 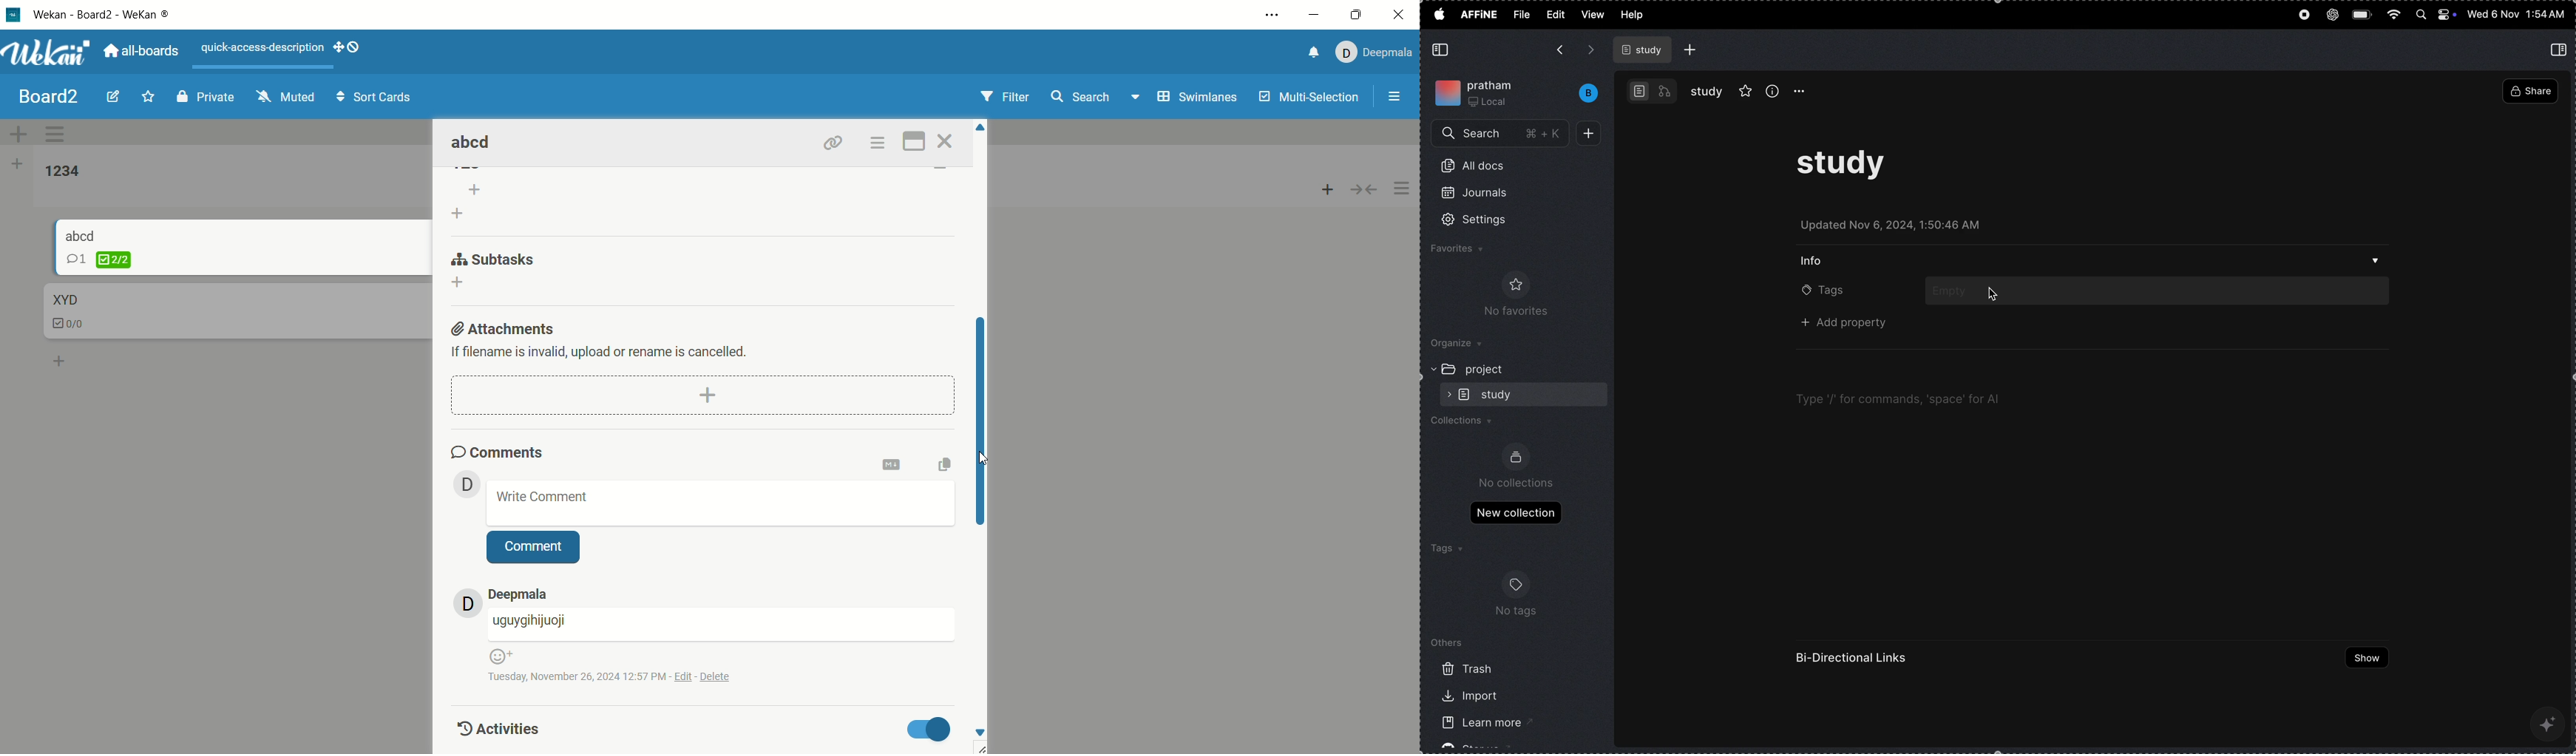 I want to click on maximize, so click(x=915, y=140).